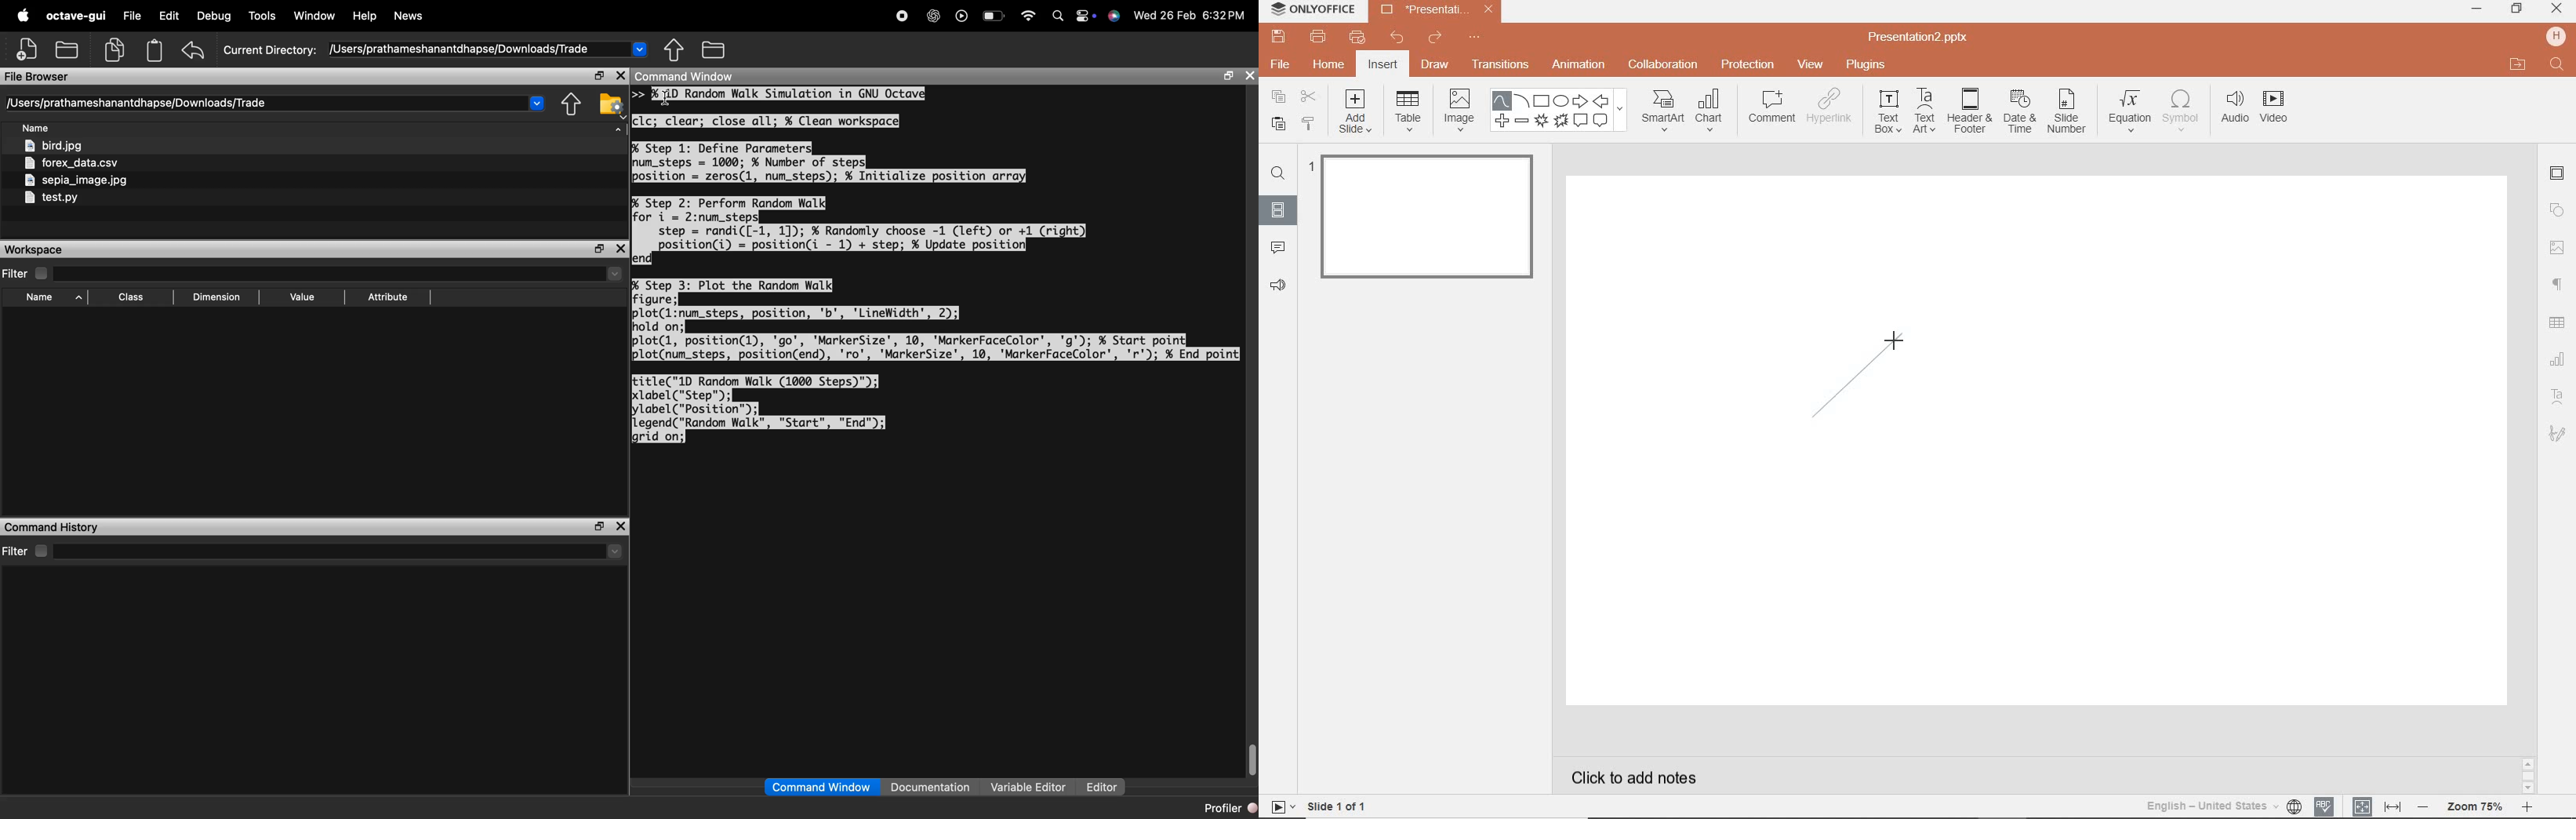  Describe the element at coordinates (1282, 66) in the screenshot. I see `FILE ` at that location.